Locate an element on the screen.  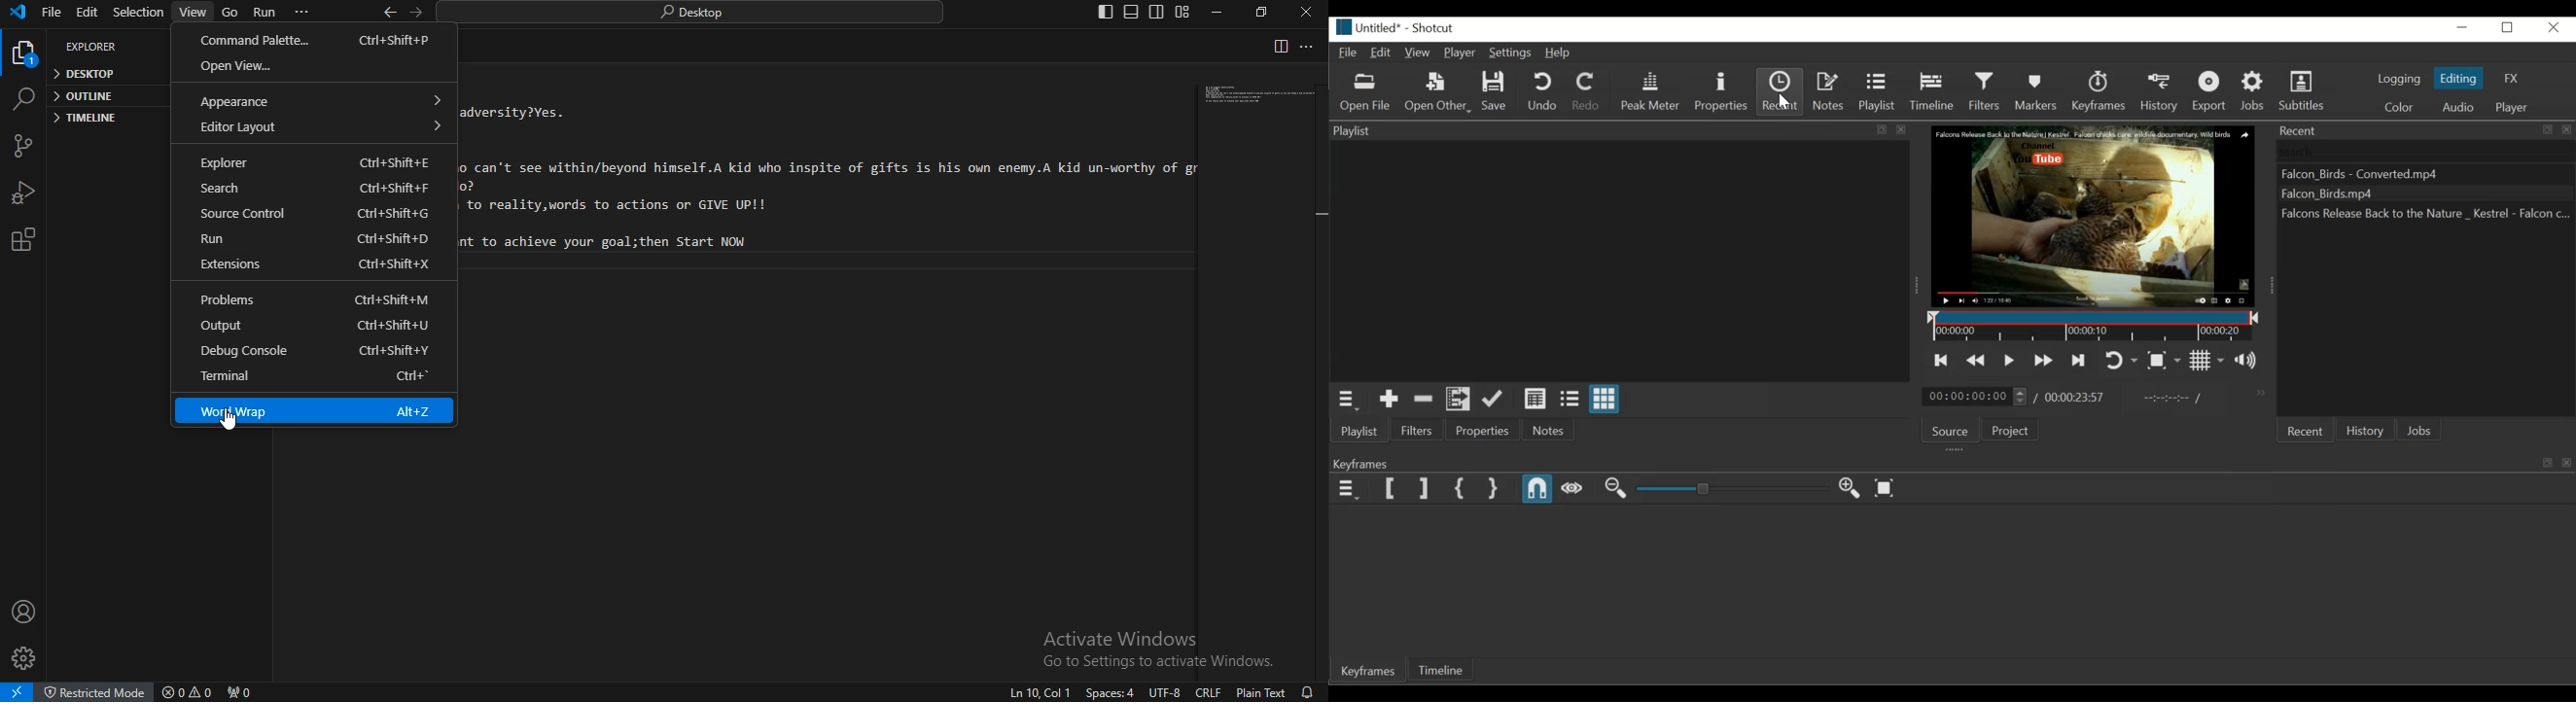
word wrap is located at coordinates (315, 409).